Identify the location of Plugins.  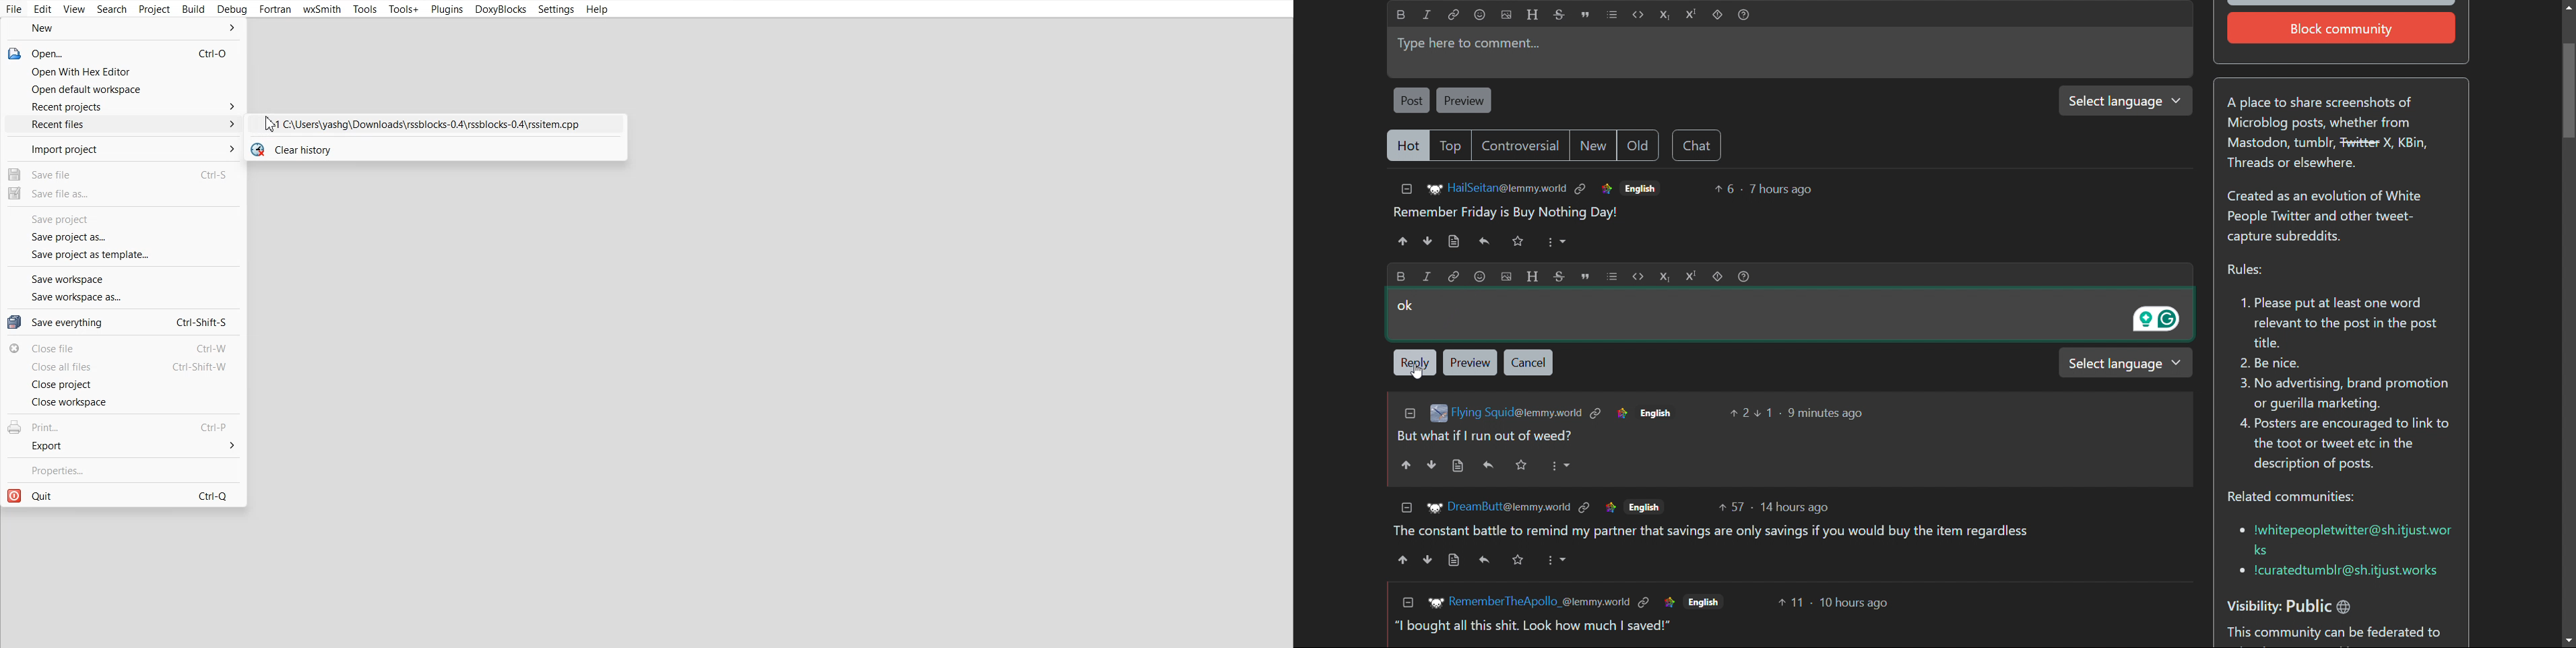
(446, 9).